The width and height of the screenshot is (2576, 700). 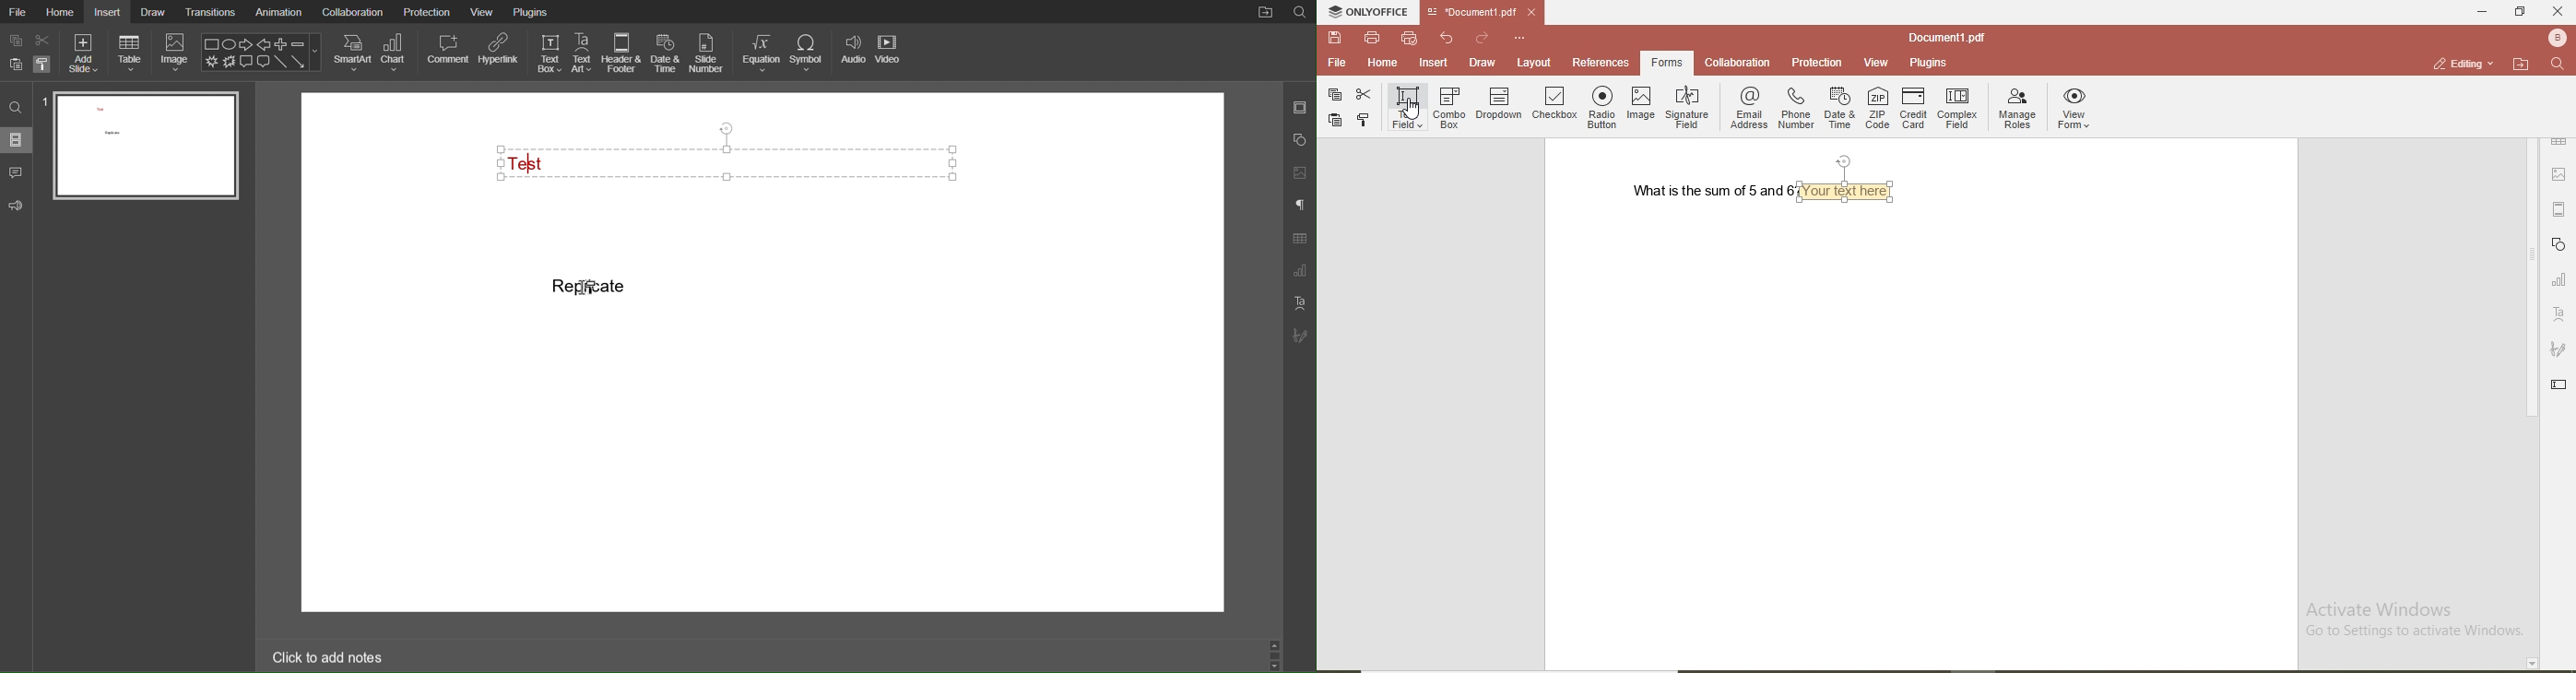 What do you see at coordinates (890, 54) in the screenshot?
I see `Video` at bounding box center [890, 54].